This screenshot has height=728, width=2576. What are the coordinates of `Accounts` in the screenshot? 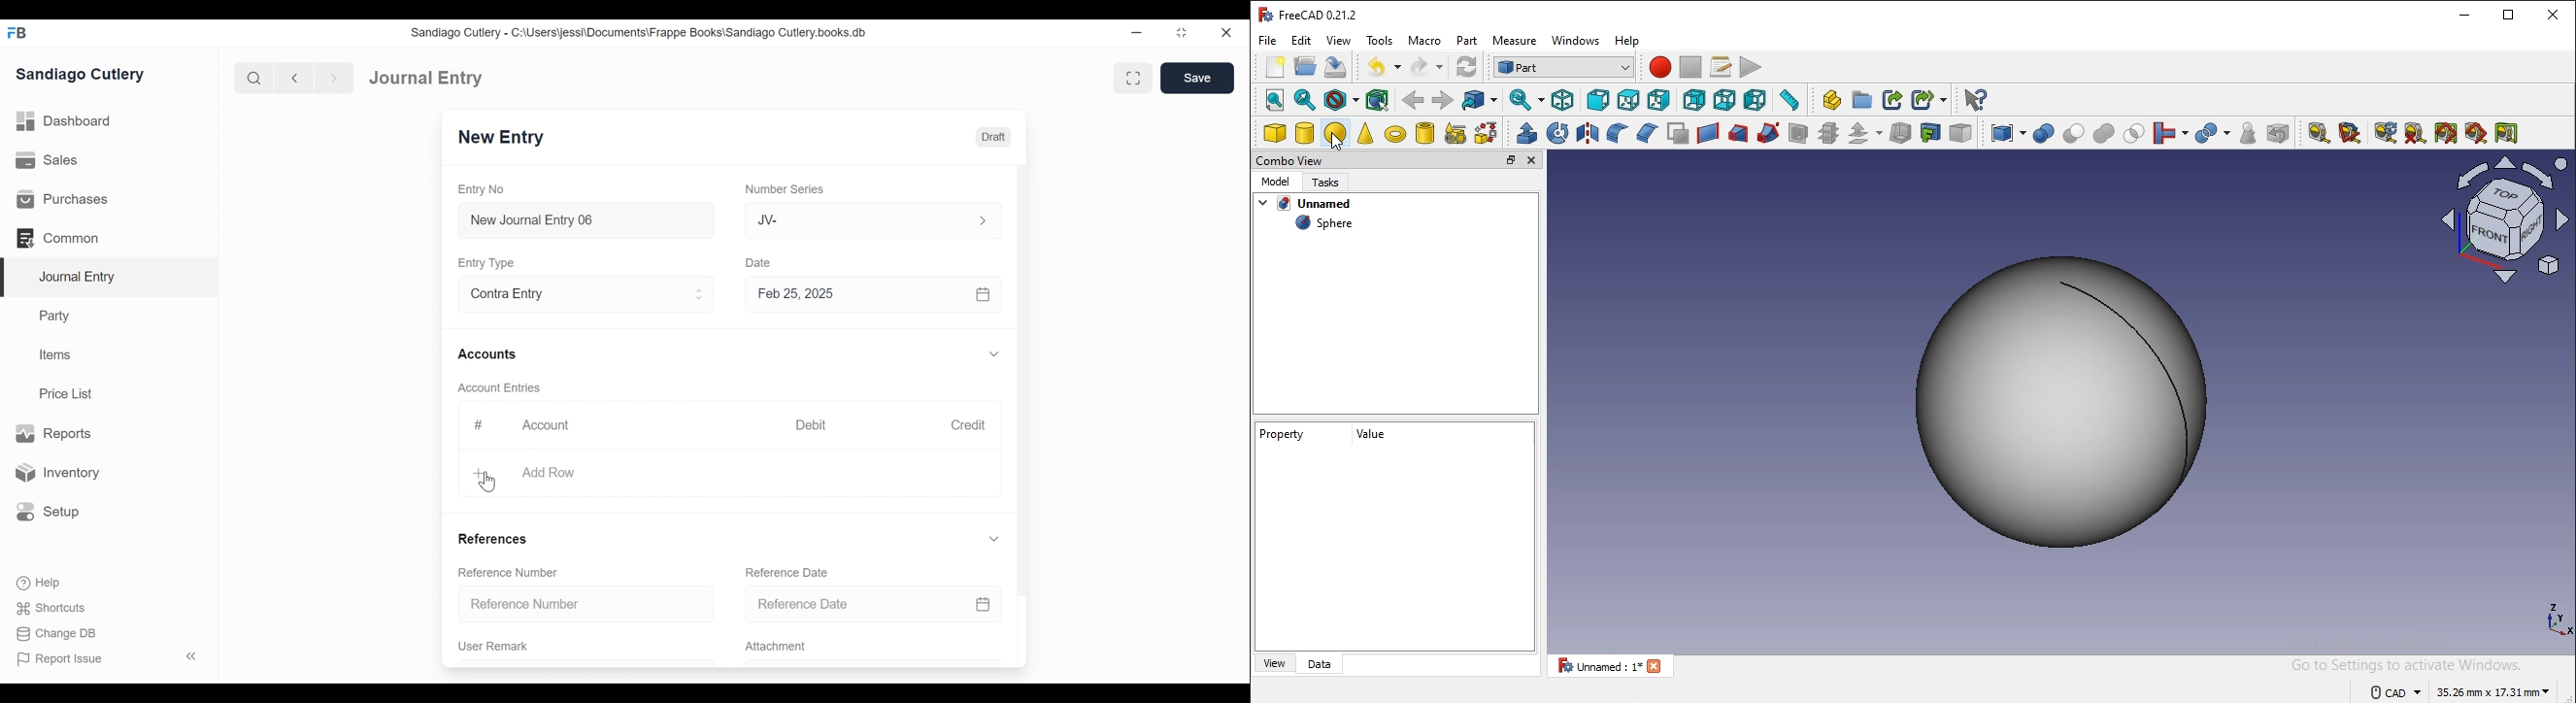 It's located at (491, 355).